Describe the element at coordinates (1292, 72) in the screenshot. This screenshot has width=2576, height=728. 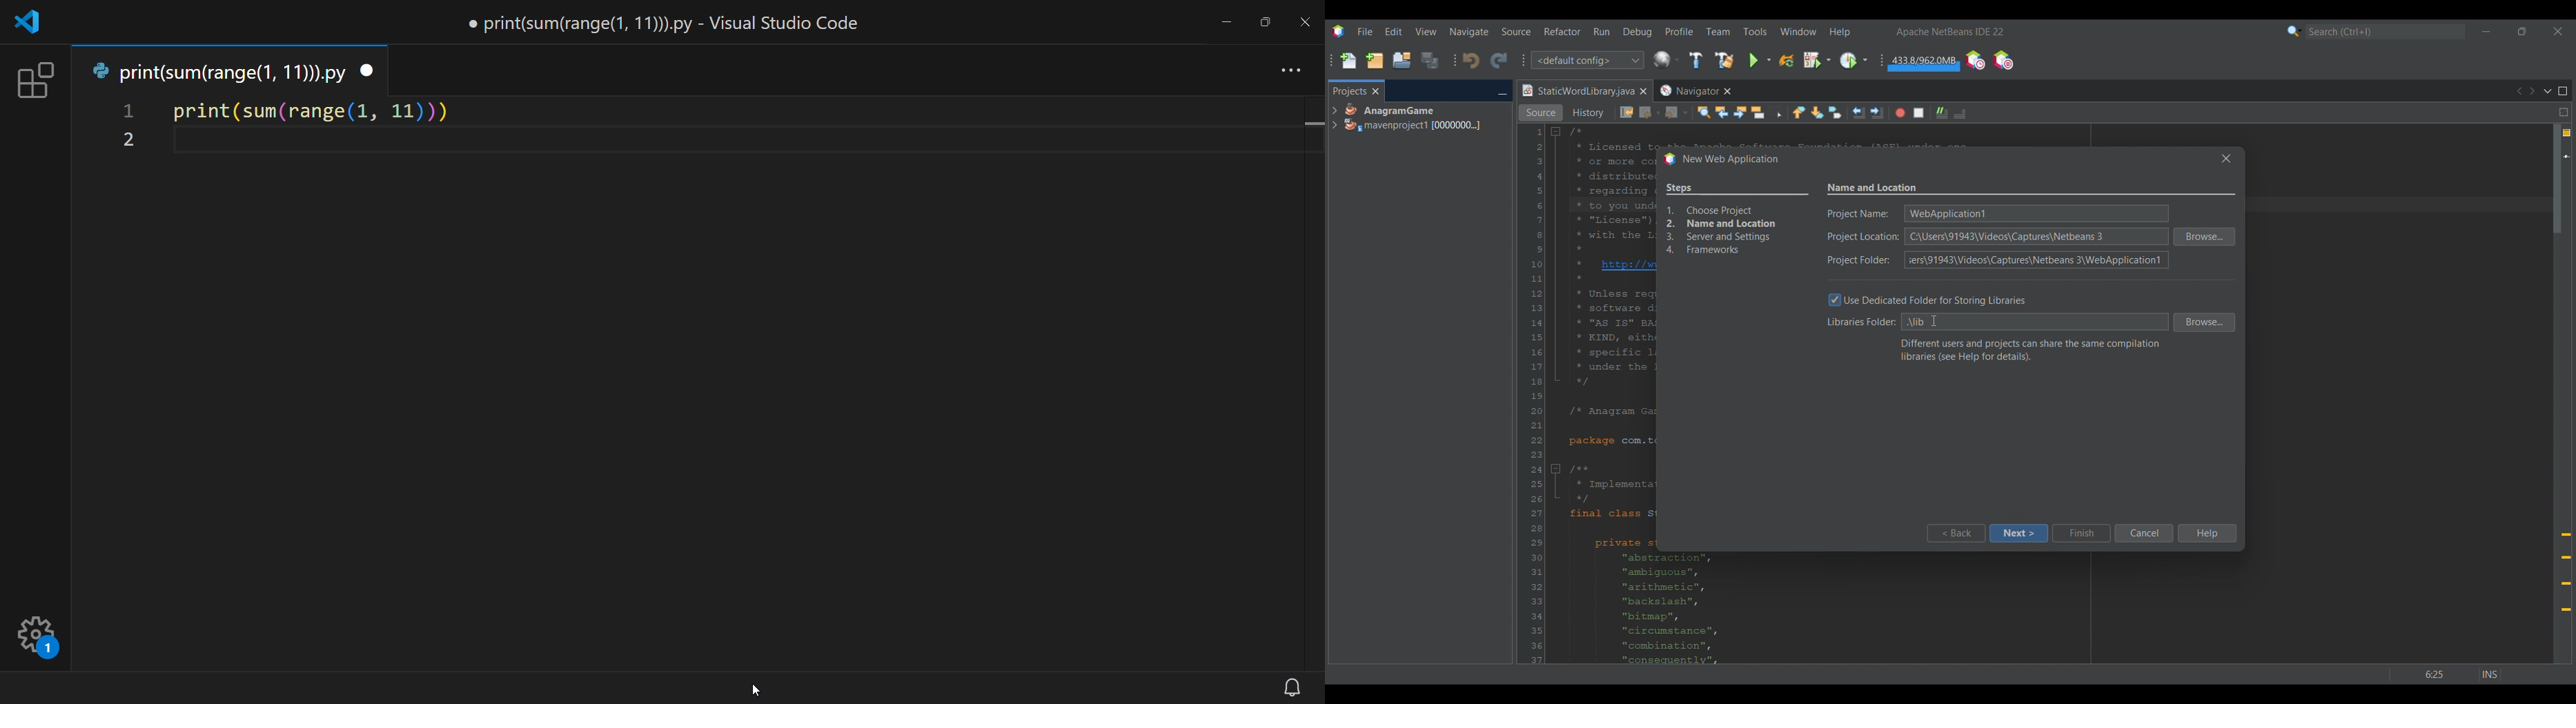
I see `more` at that location.